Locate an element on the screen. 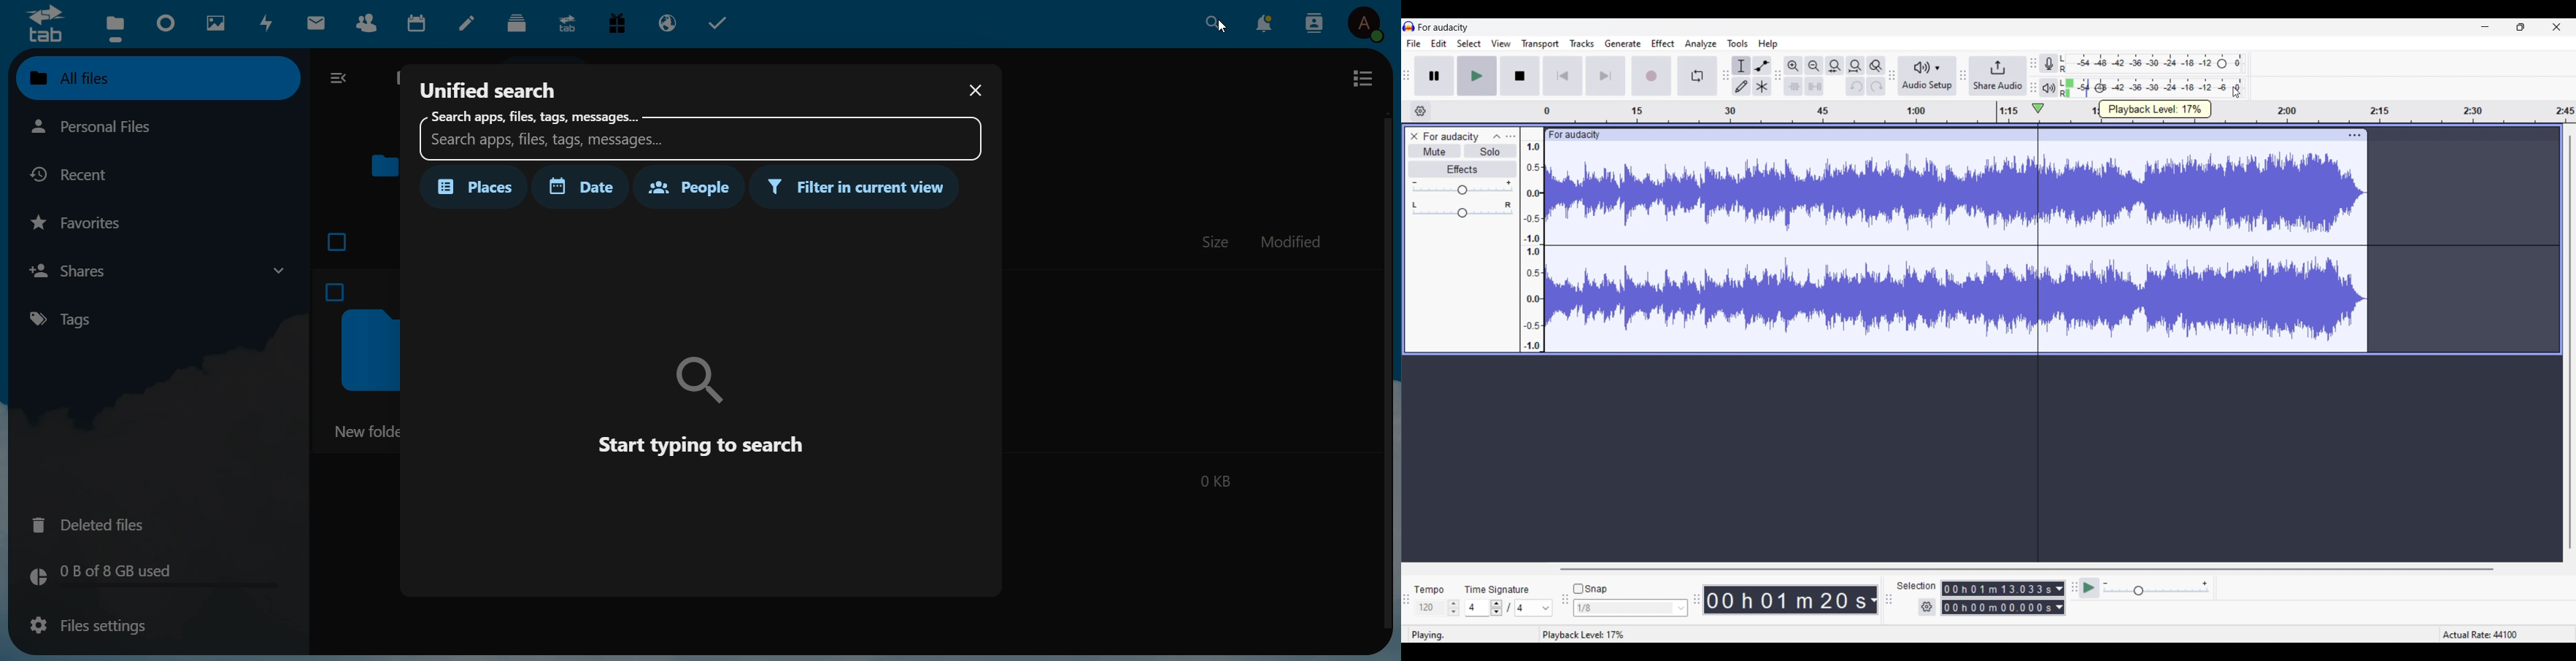 This screenshot has width=2576, height=672. Audio setup is located at coordinates (1928, 75).